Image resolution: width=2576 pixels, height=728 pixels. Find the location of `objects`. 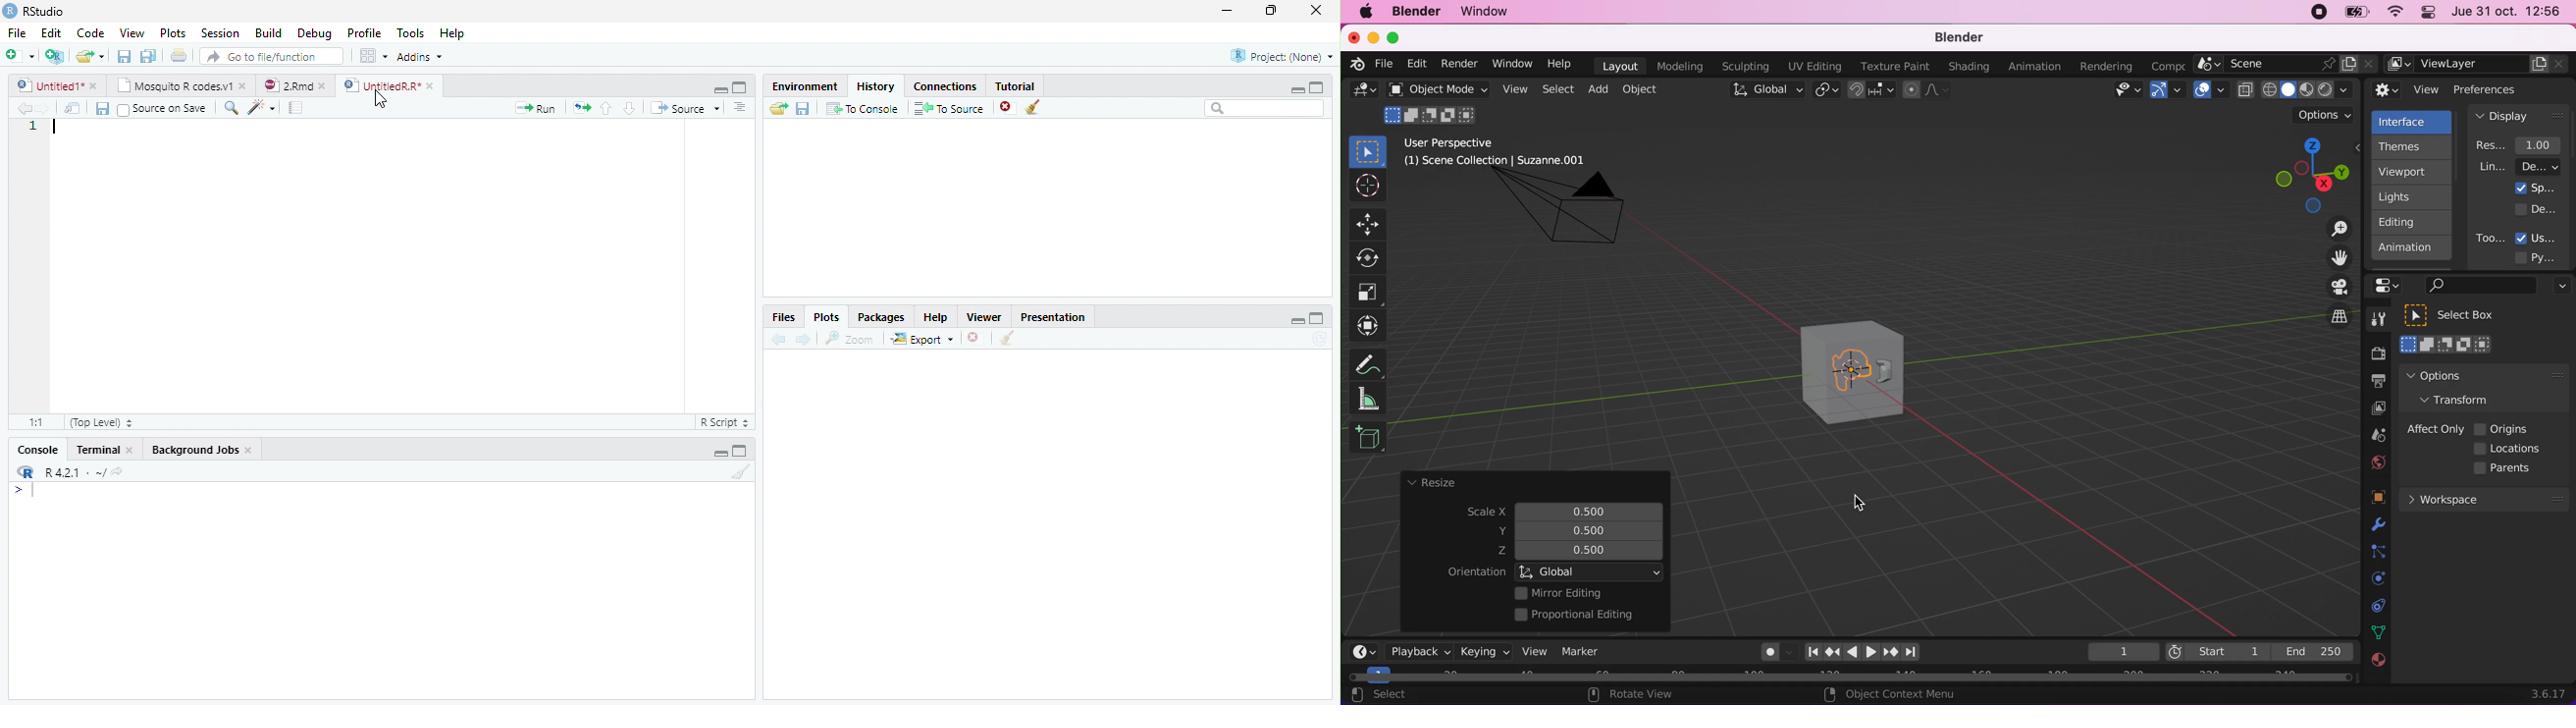

objects is located at coordinates (2366, 498).